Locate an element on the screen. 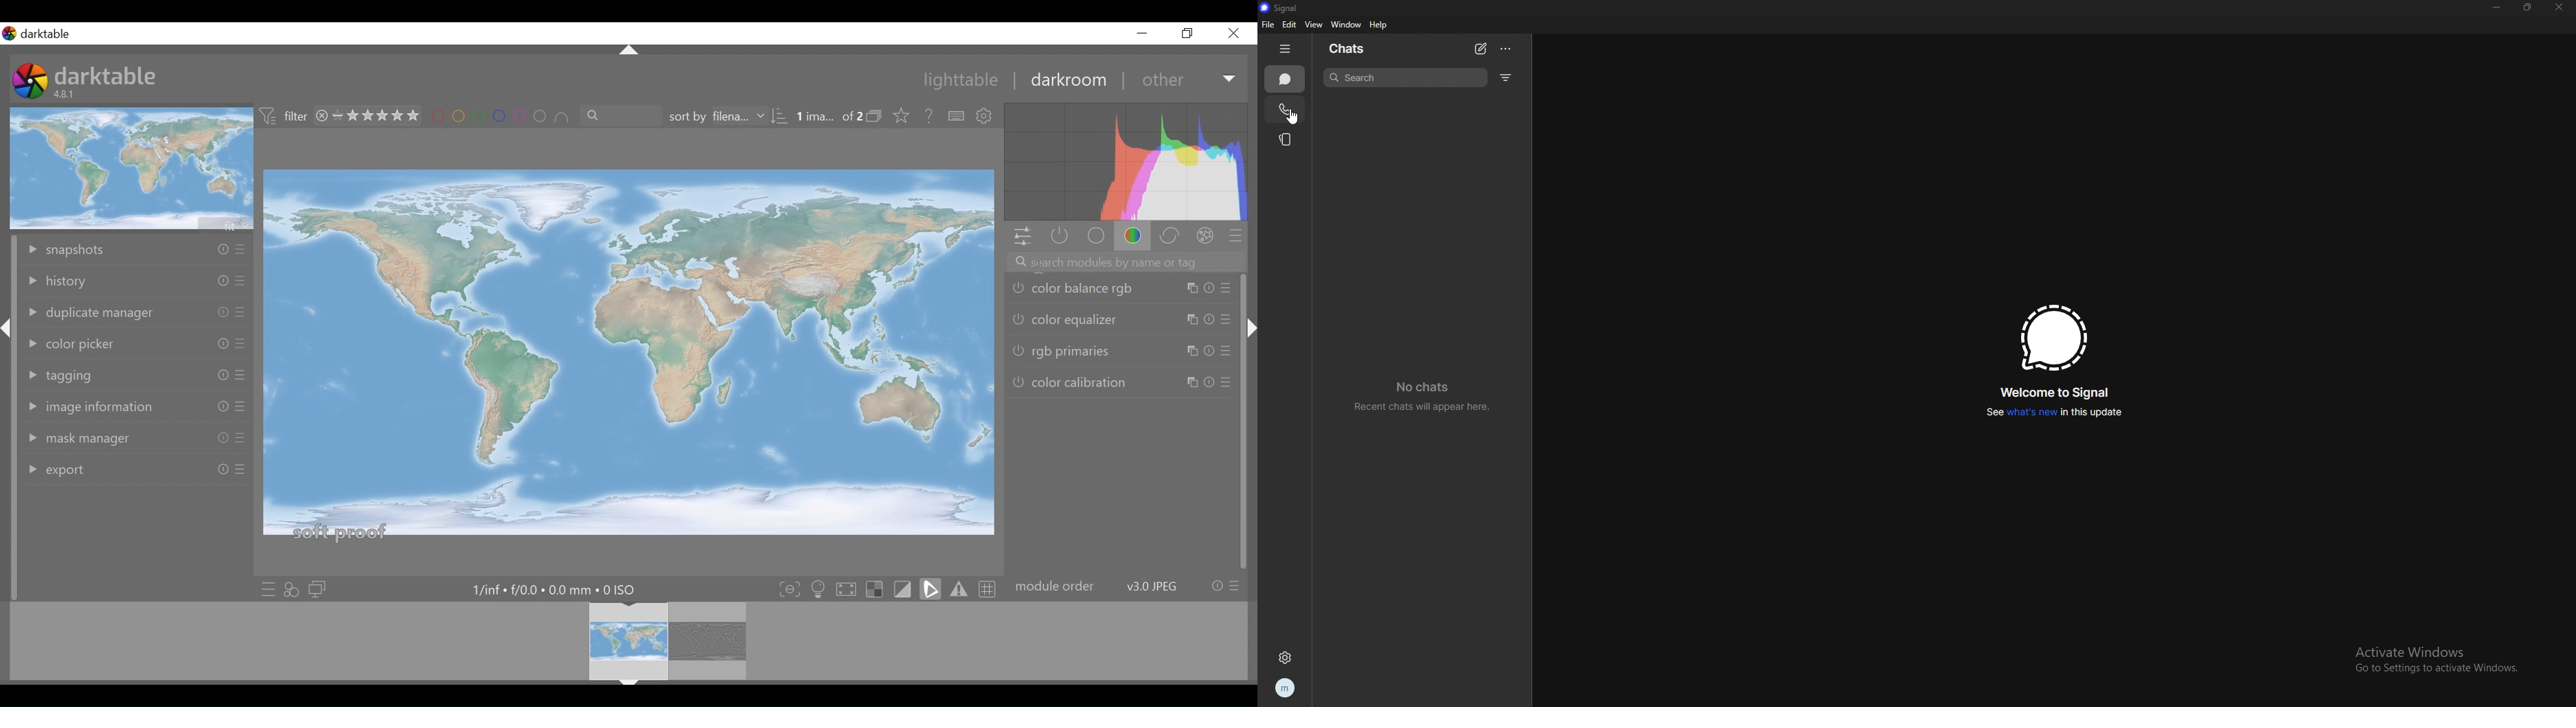 The image size is (2576, 728). minimize is located at coordinates (2496, 7).